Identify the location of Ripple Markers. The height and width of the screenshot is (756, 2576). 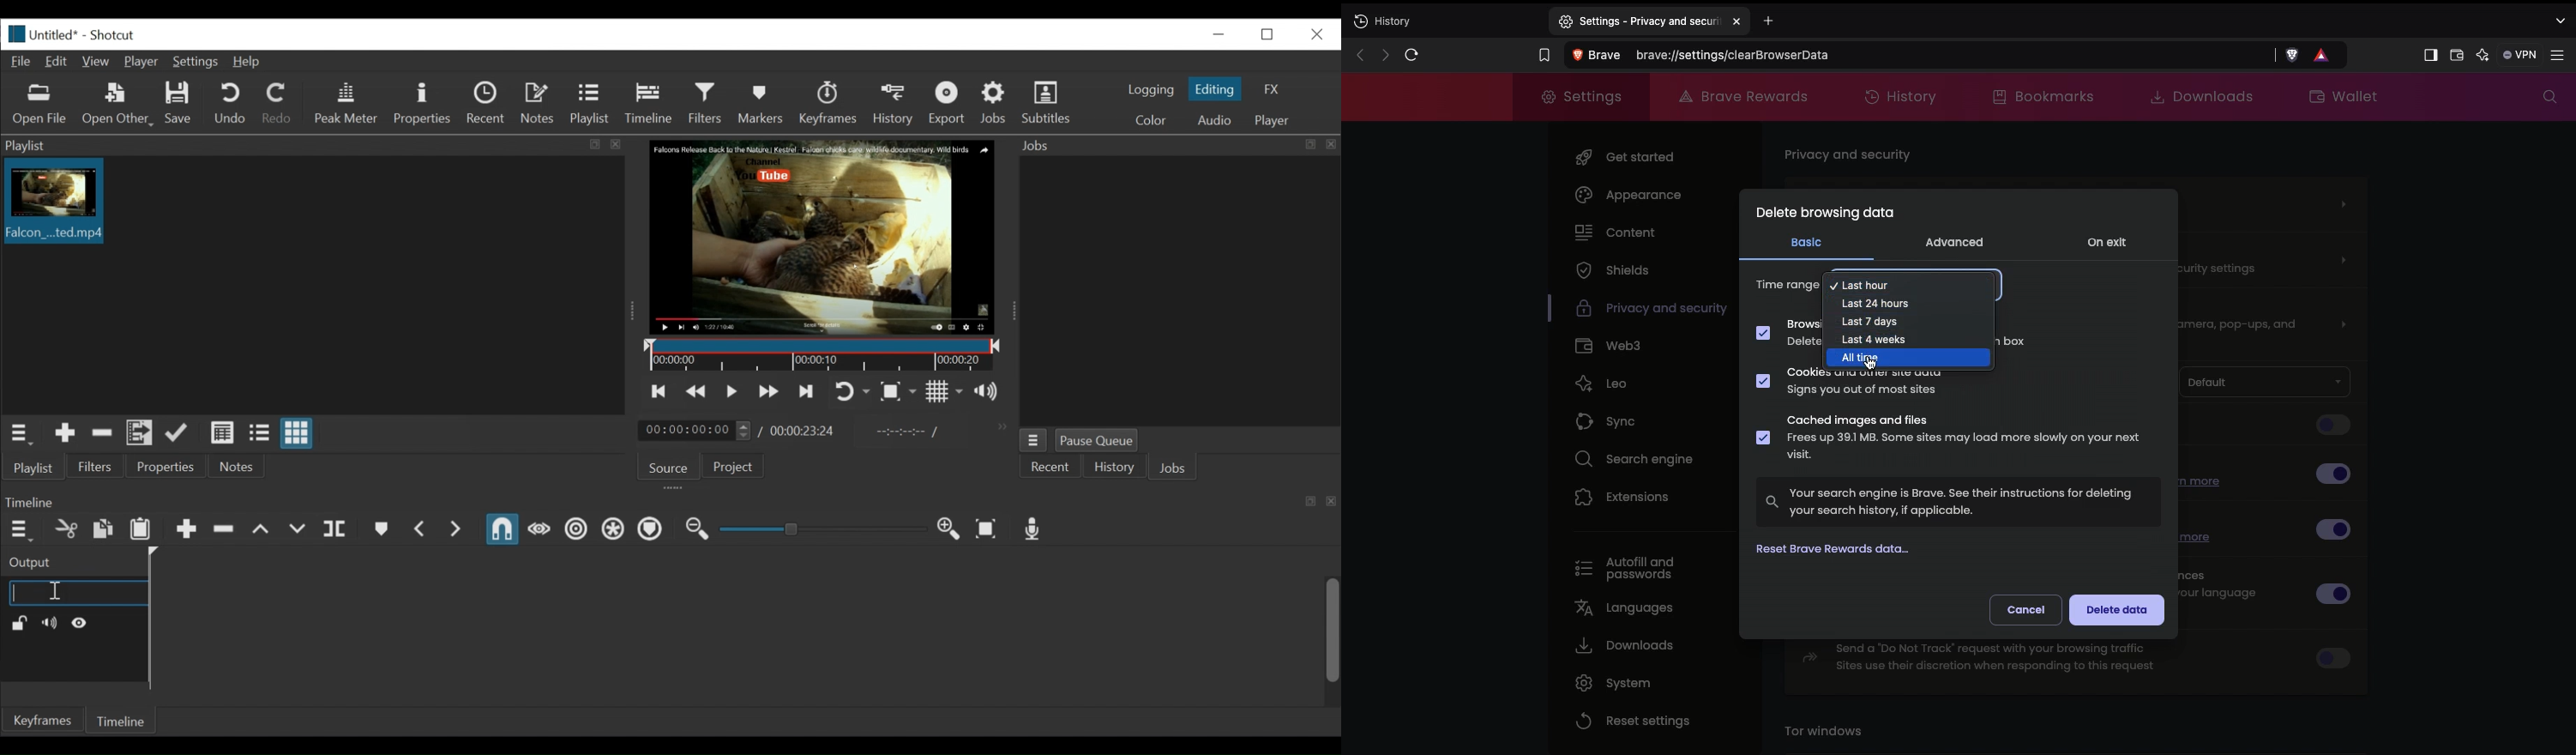
(651, 530).